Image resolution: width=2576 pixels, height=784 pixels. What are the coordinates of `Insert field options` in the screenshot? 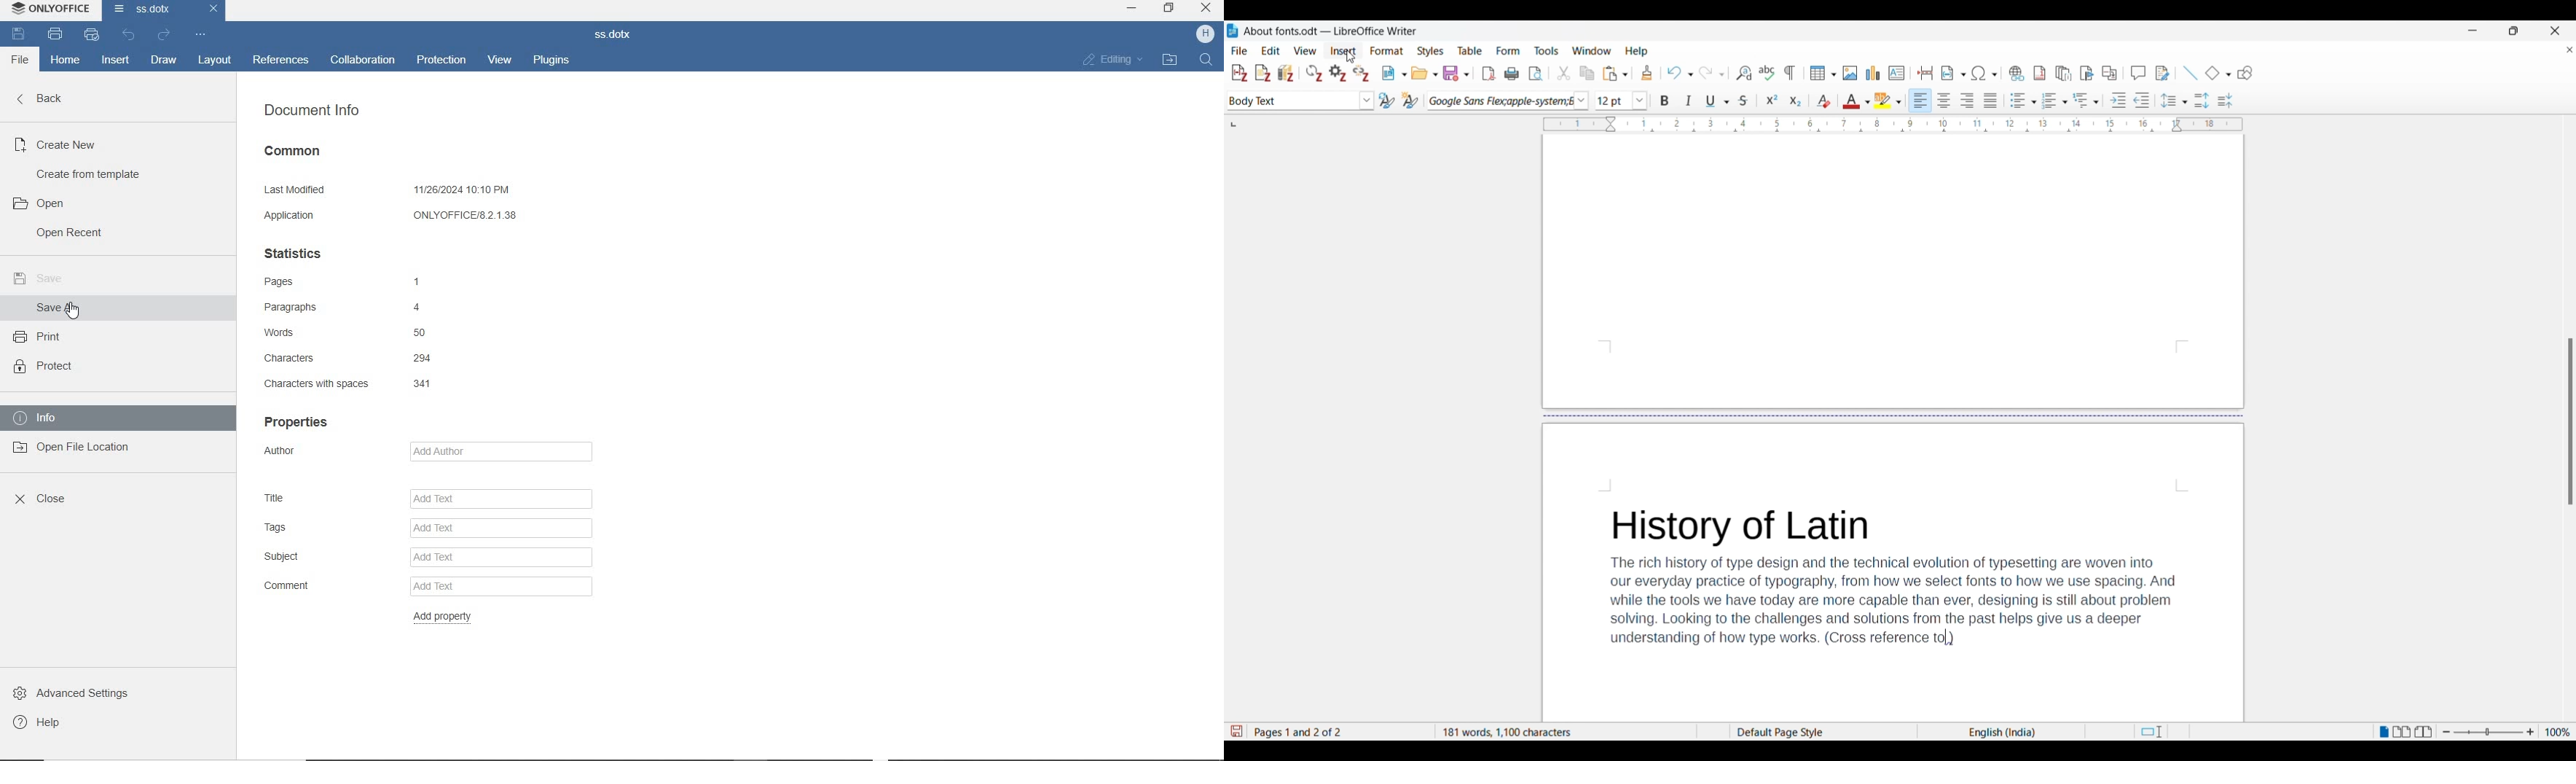 It's located at (1953, 73).